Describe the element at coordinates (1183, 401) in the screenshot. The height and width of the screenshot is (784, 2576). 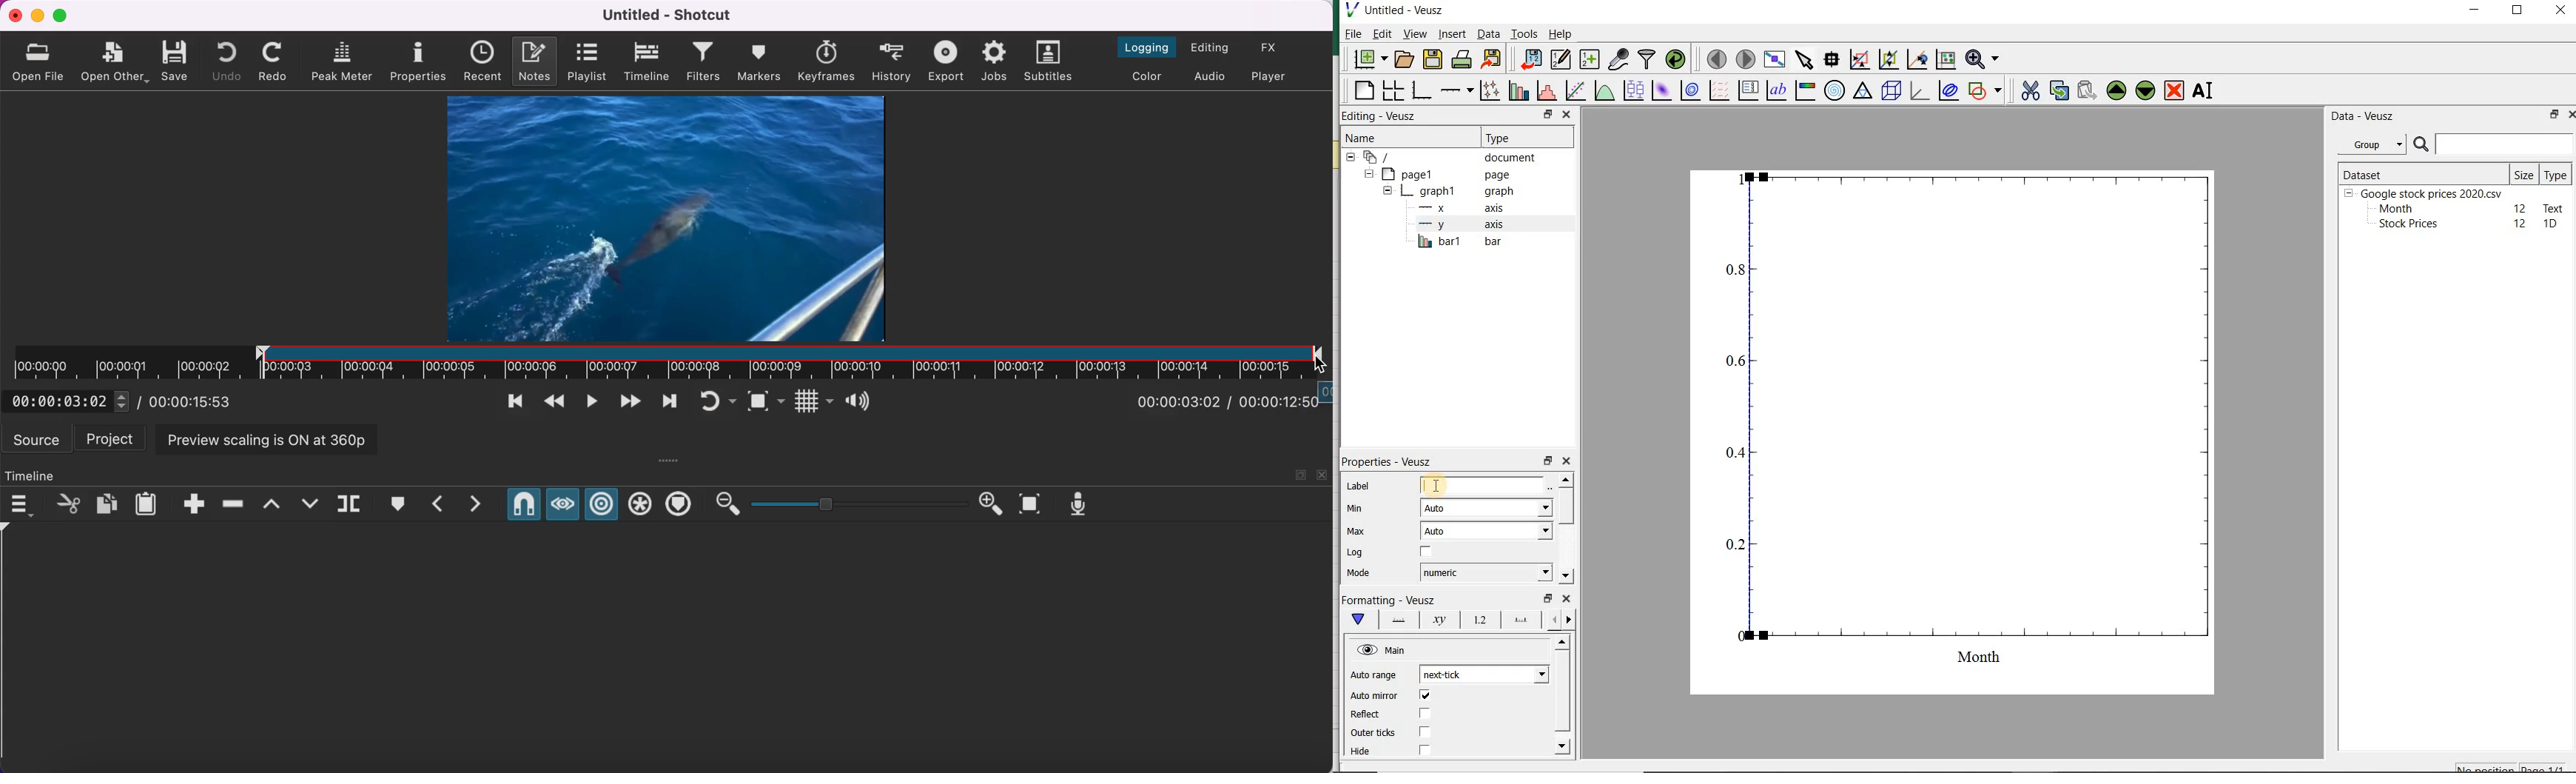
I see `current position` at that location.